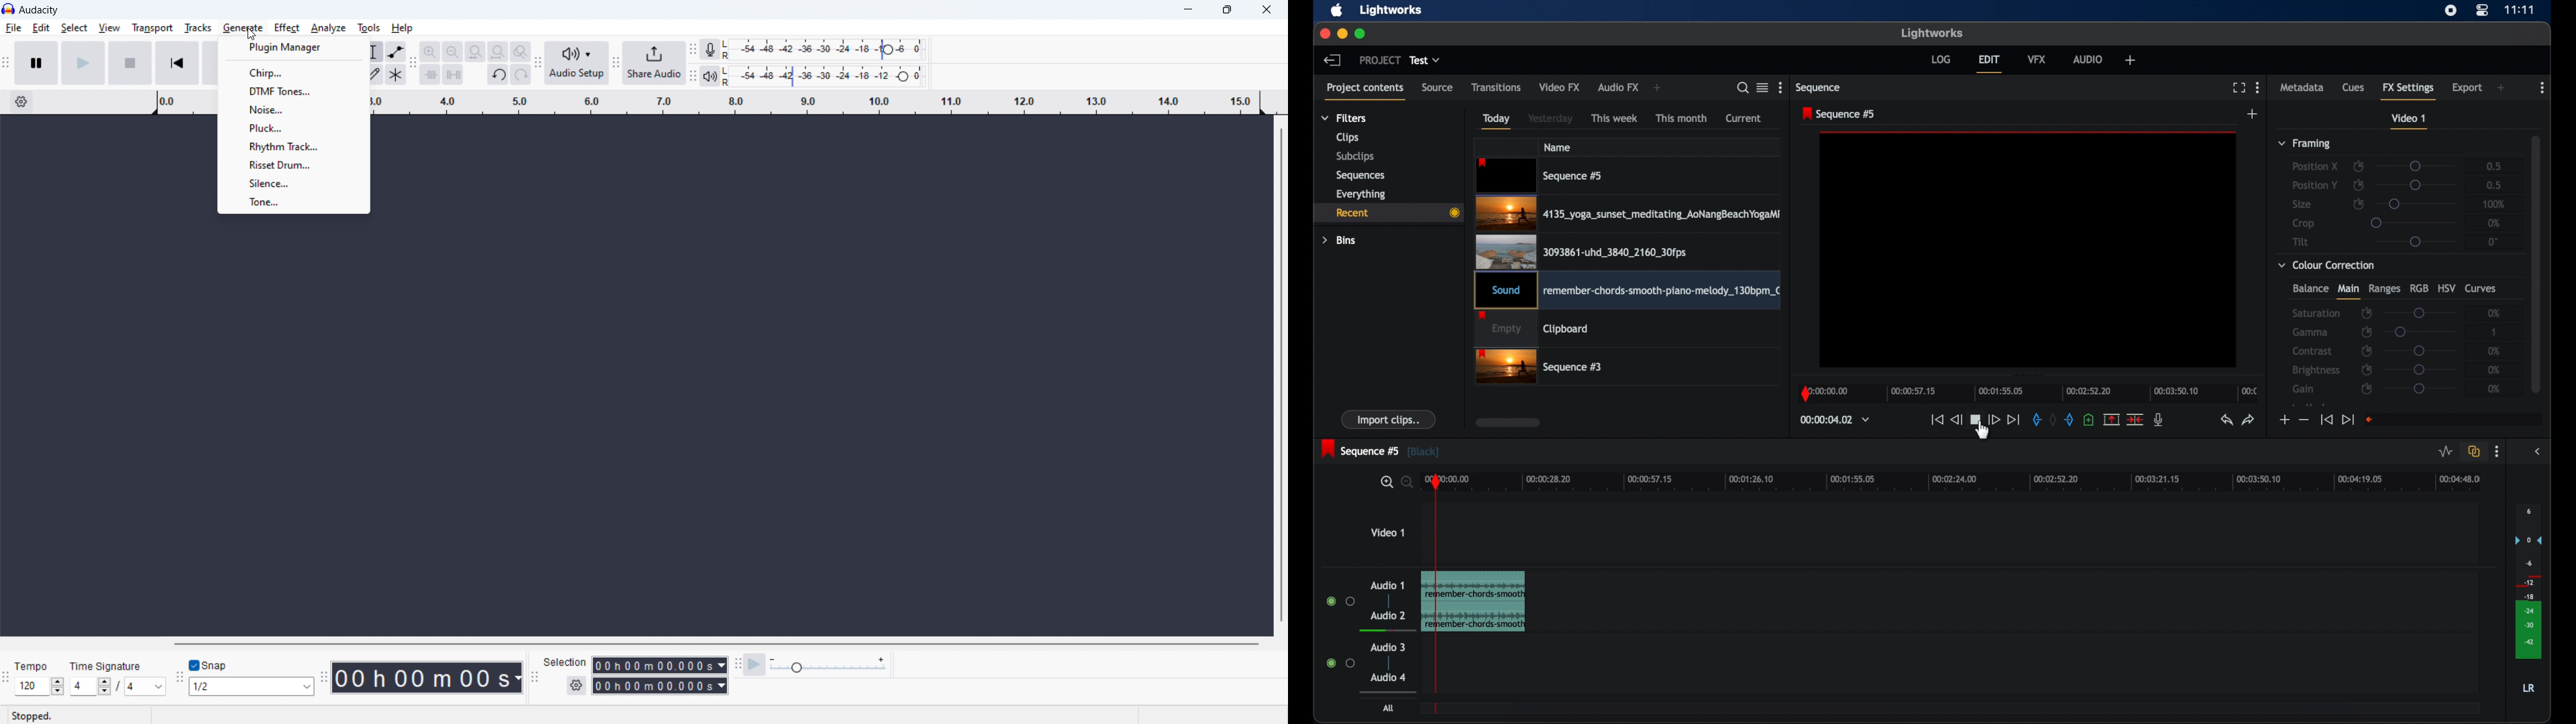 Image resolution: width=2576 pixels, height=728 pixels. I want to click on snapping toolbar, so click(178, 678).